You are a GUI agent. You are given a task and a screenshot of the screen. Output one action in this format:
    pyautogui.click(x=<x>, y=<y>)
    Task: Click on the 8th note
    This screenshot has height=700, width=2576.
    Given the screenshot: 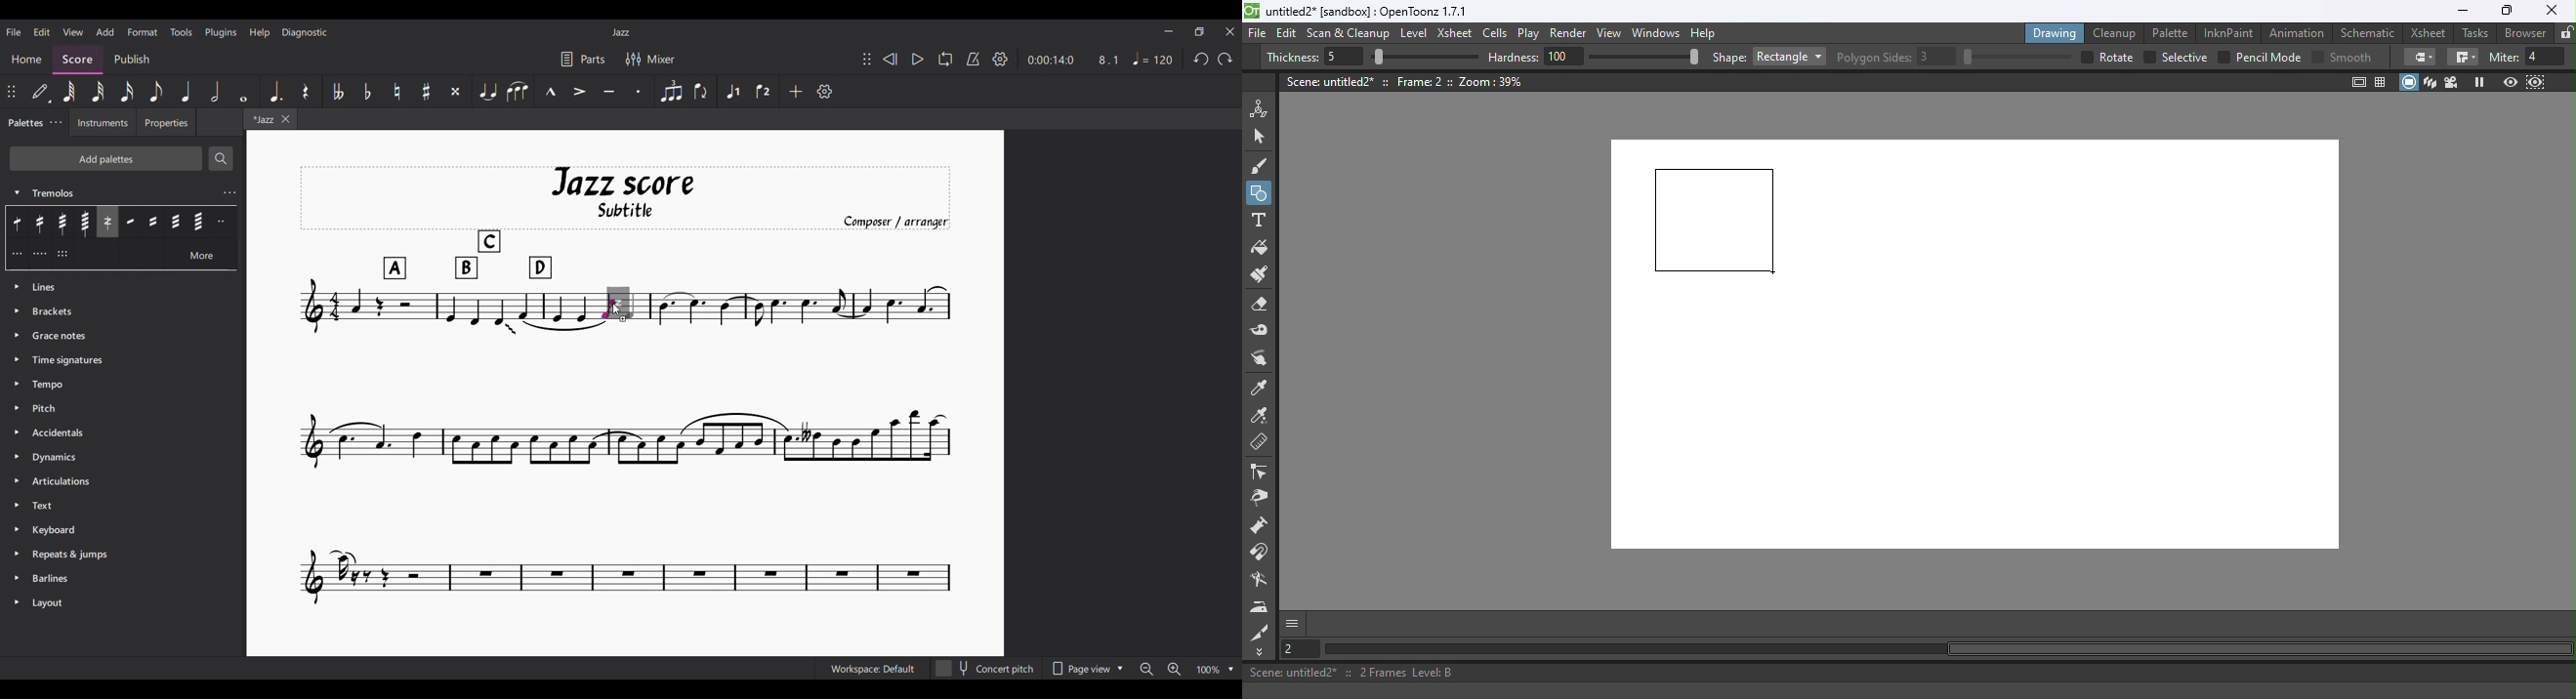 What is the action you would take?
    pyautogui.click(x=156, y=91)
    